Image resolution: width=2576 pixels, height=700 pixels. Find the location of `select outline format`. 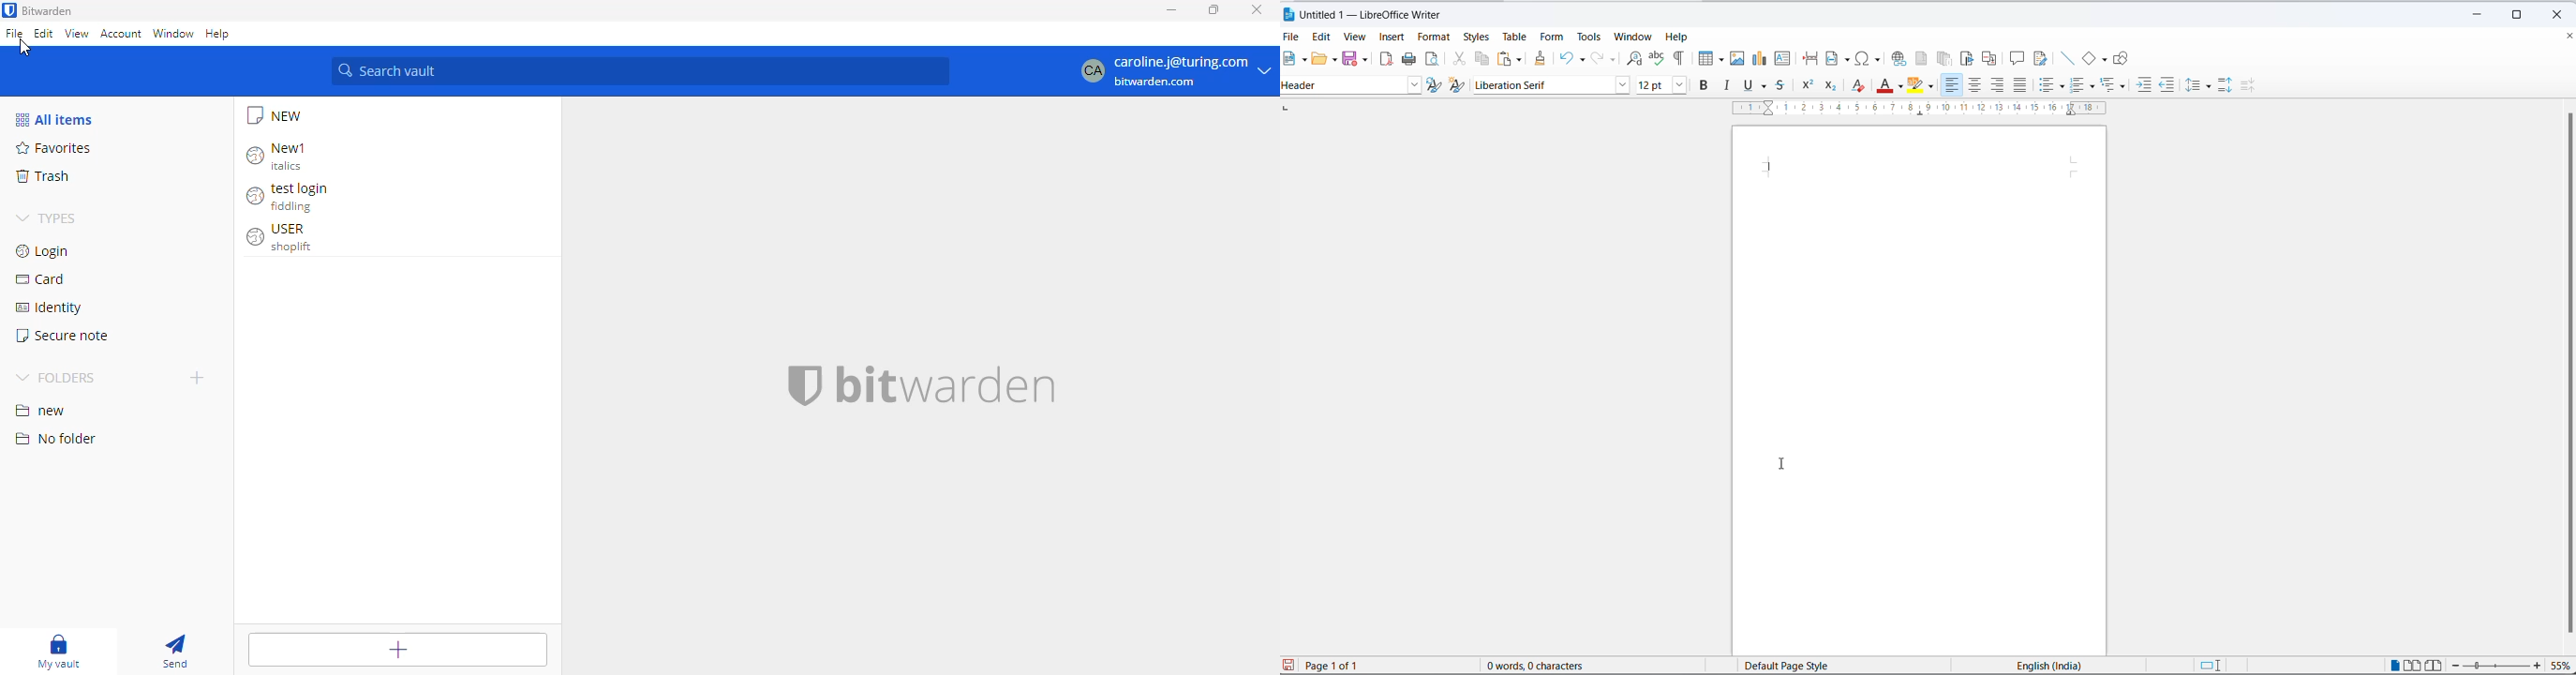

select outline format is located at coordinates (2116, 86).